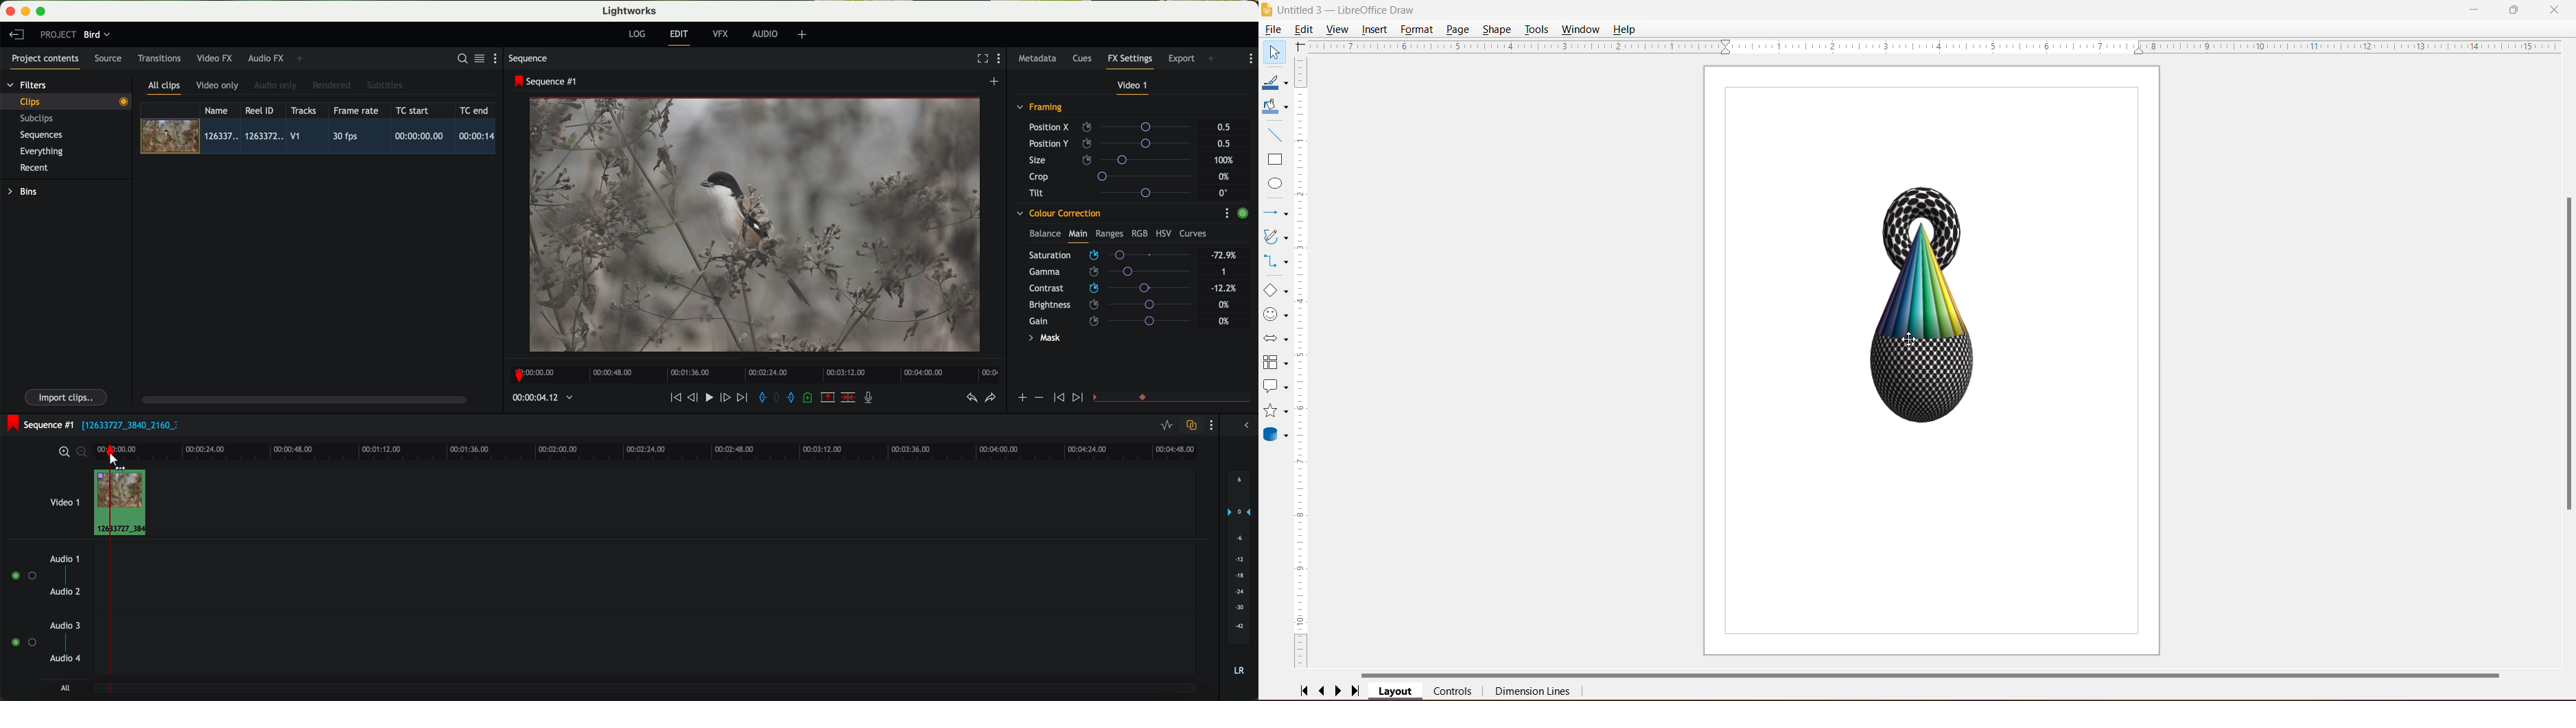  What do you see at coordinates (83, 453) in the screenshot?
I see `zoom out` at bounding box center [83, 453].